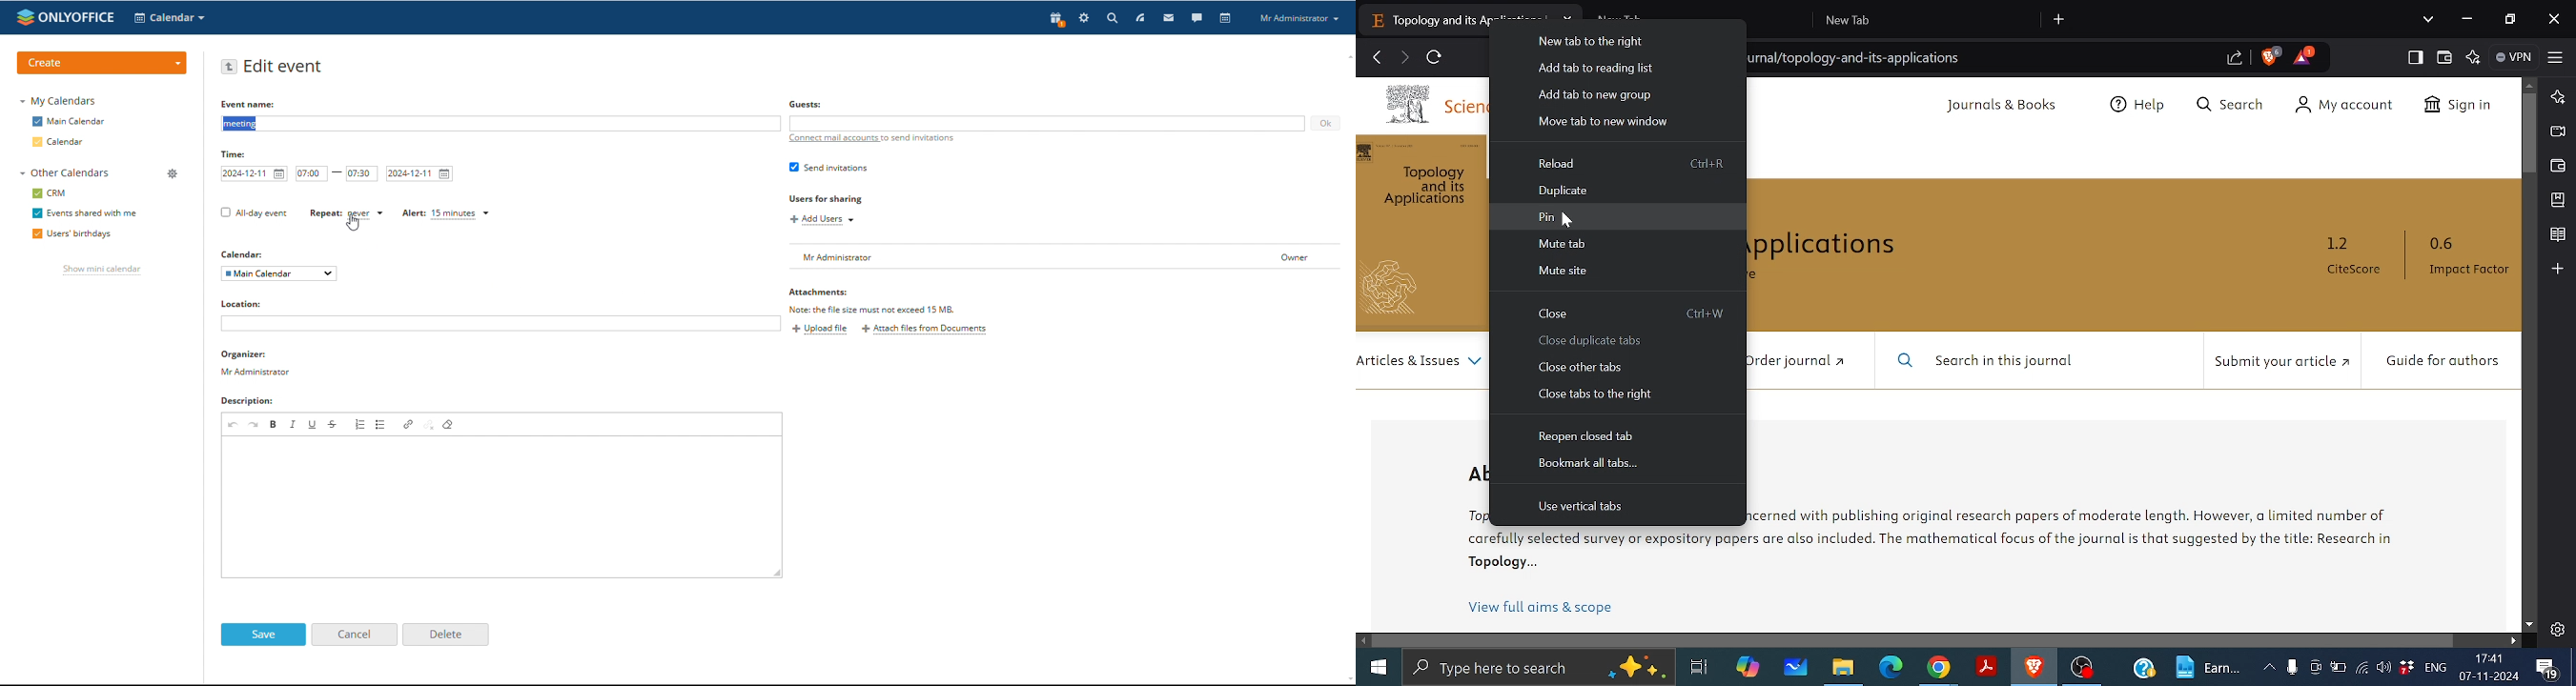  What do you see at coordinates (354, 224) in the screenshot?
I see `mouse pointer` at bounding box center [354, 224].